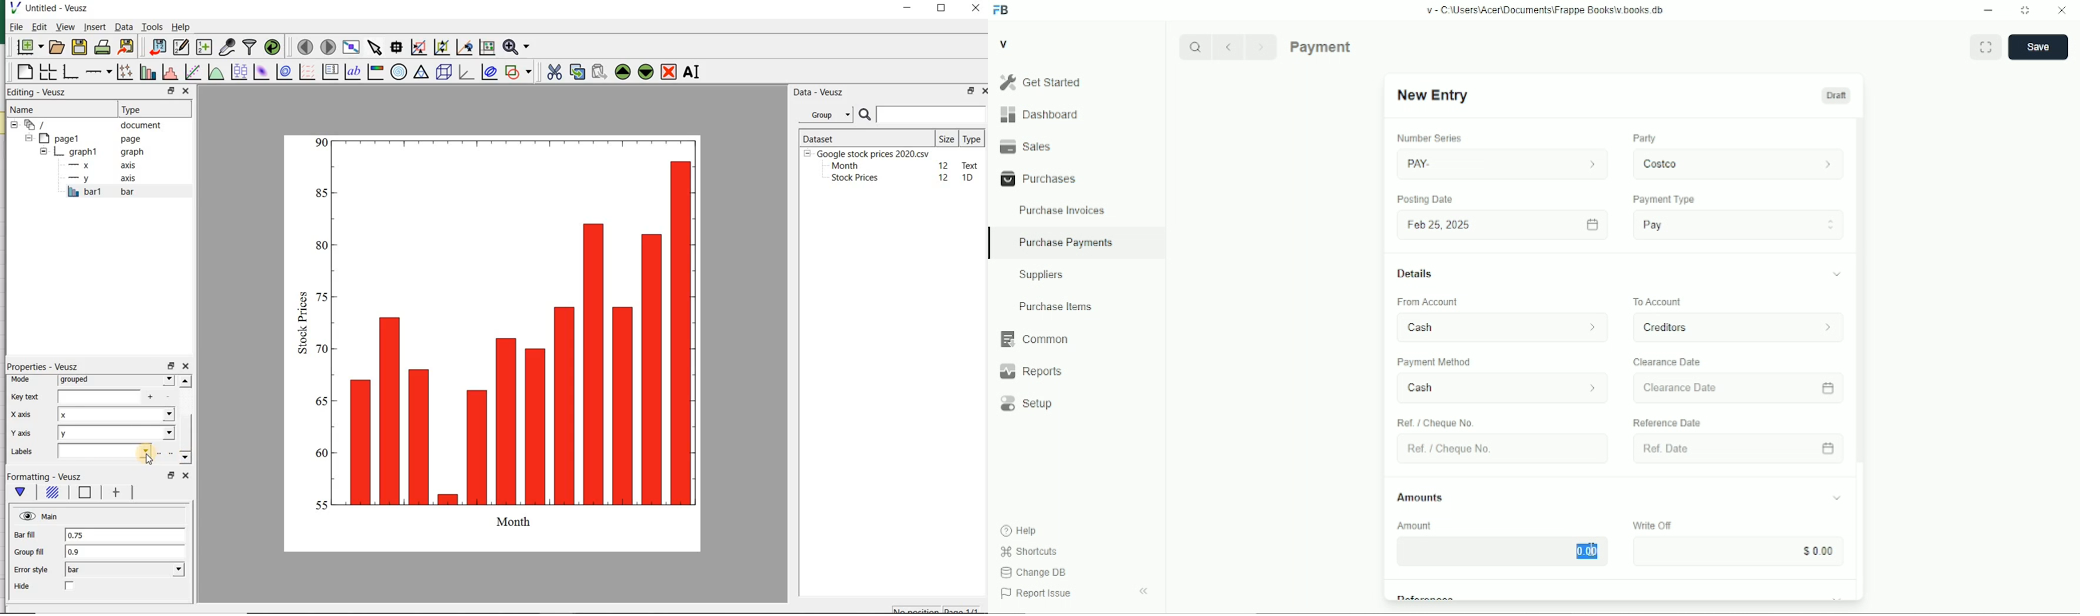  I want to click on restore, so click(171, 91).